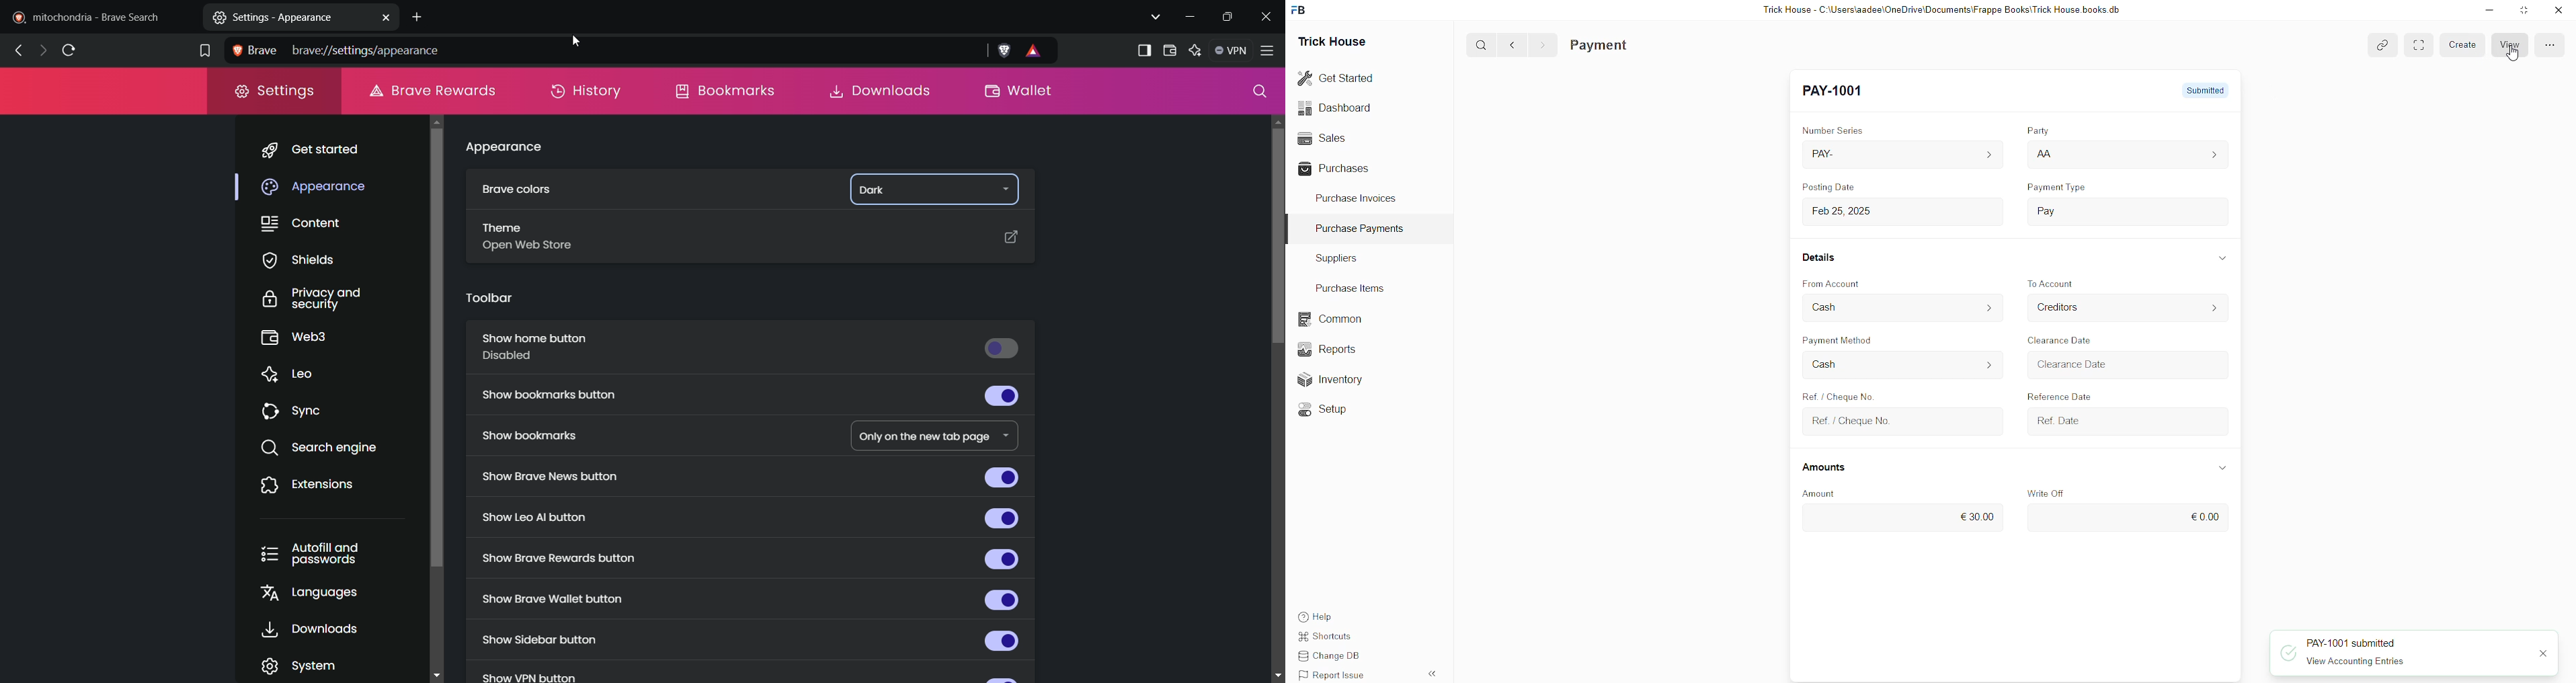 Image resolution: width=2576 pixels, height=700 pixels. I want to click on Feb 25,2025, so click(1855, 211).